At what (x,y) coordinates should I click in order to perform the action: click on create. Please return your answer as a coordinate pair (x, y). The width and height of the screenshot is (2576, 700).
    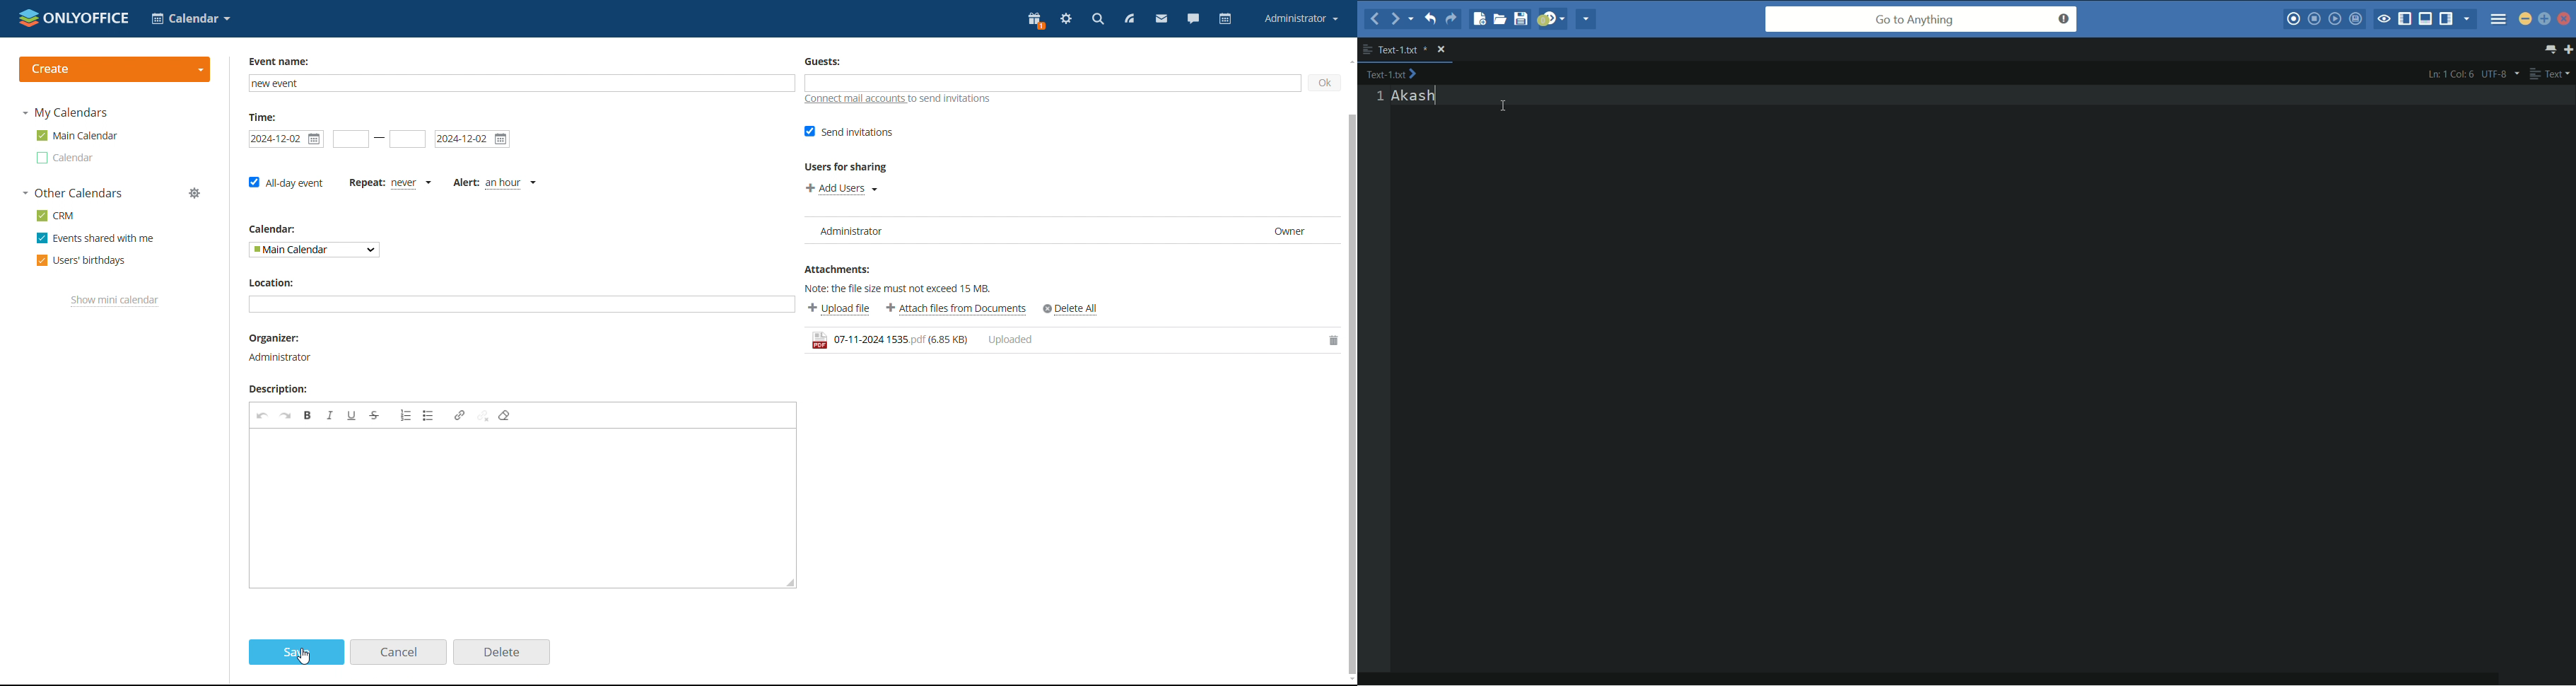
    Looking at the image, I should click on (115, 70).